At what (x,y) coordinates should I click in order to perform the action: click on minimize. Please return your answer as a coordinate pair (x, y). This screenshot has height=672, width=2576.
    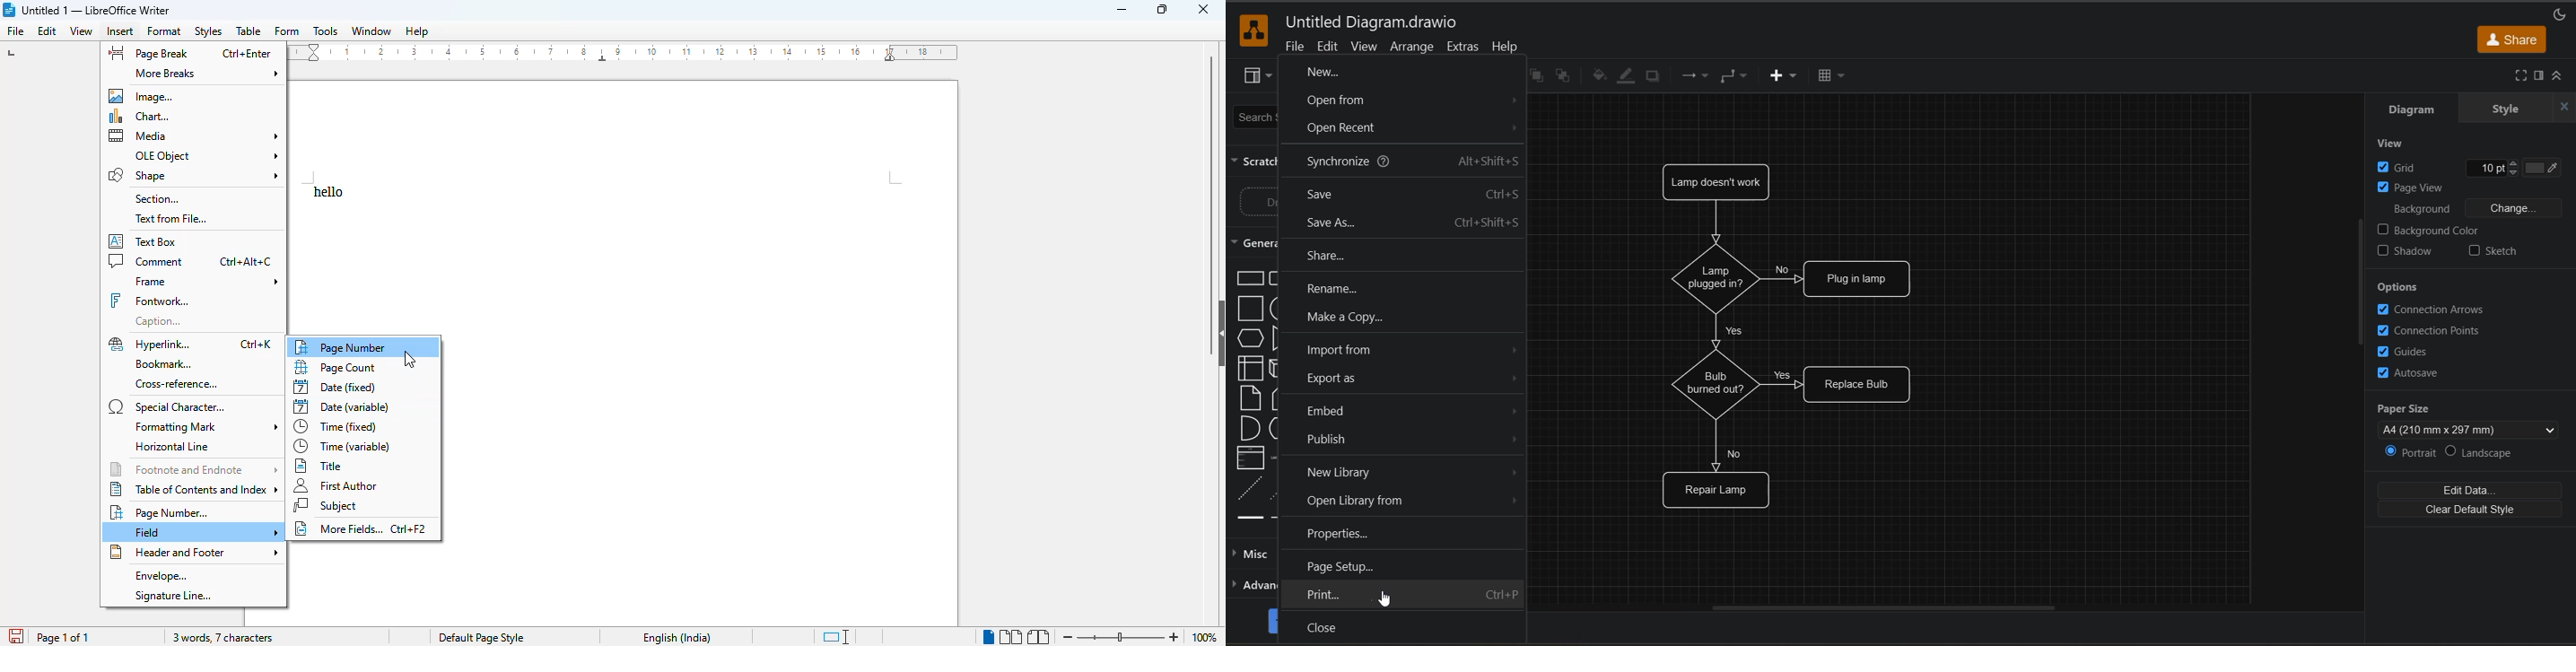
    Looking at the image, I should click on (1121, 10).